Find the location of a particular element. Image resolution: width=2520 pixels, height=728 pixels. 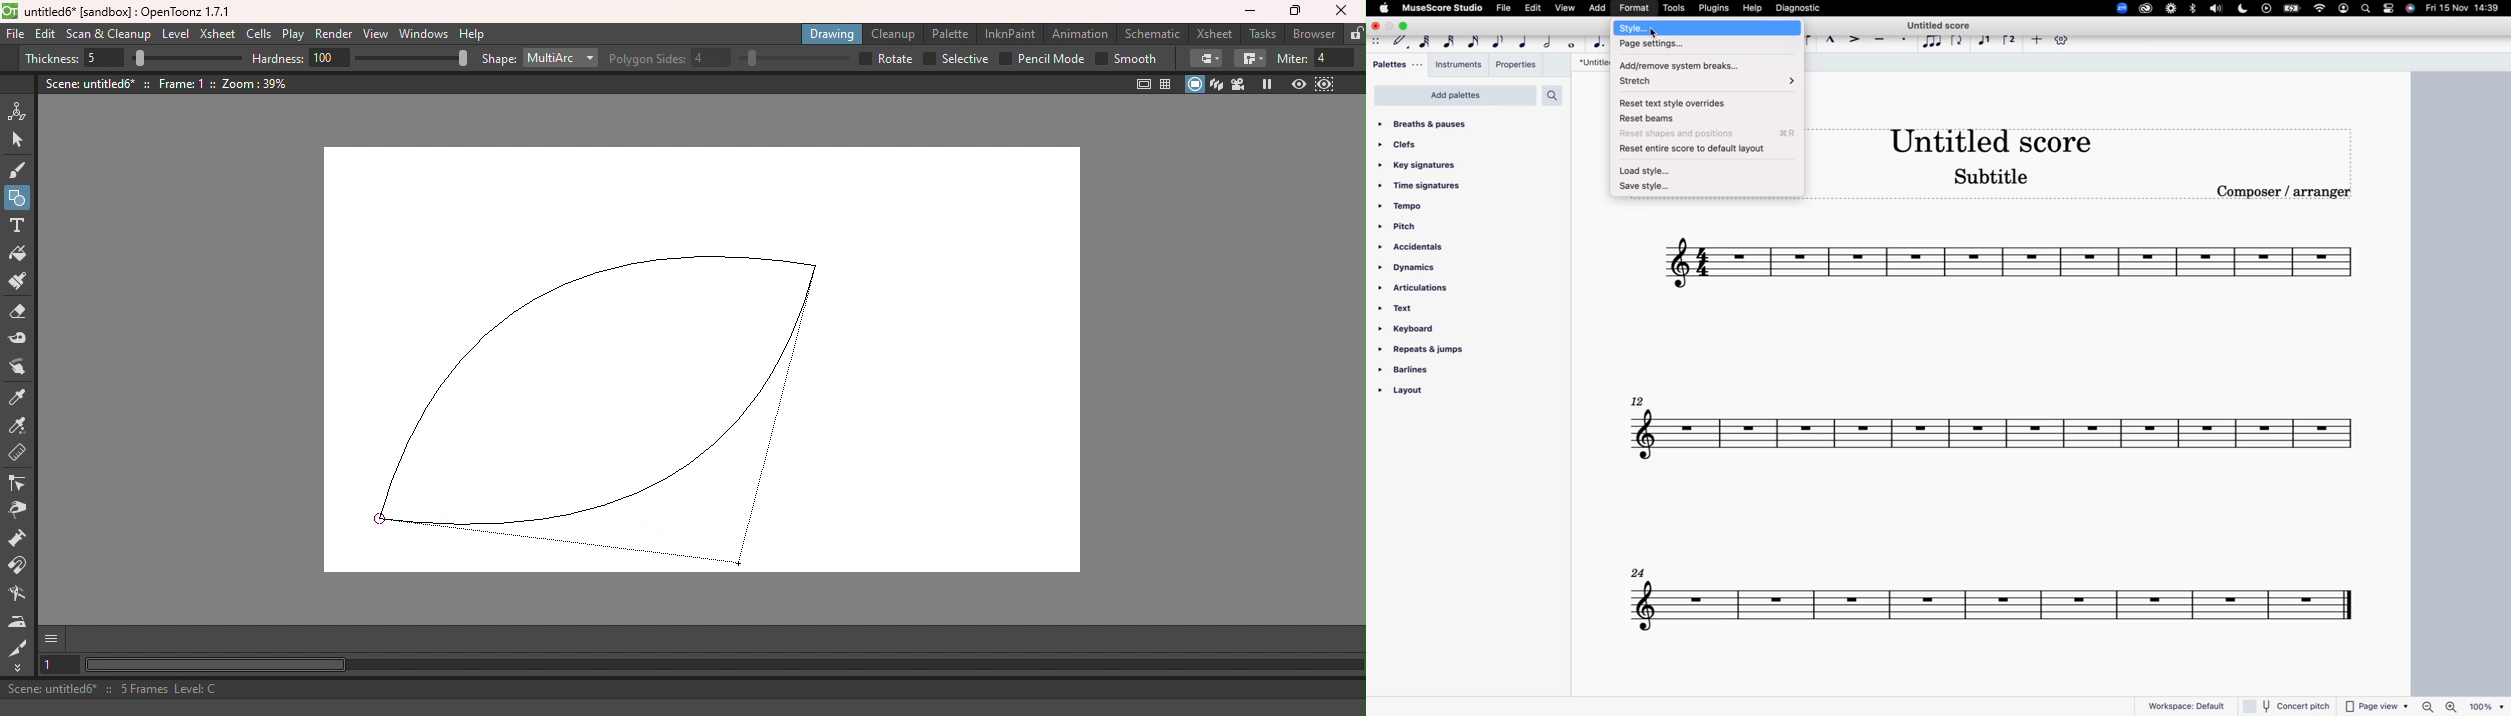

half note is located at coordinates (1550, 44).